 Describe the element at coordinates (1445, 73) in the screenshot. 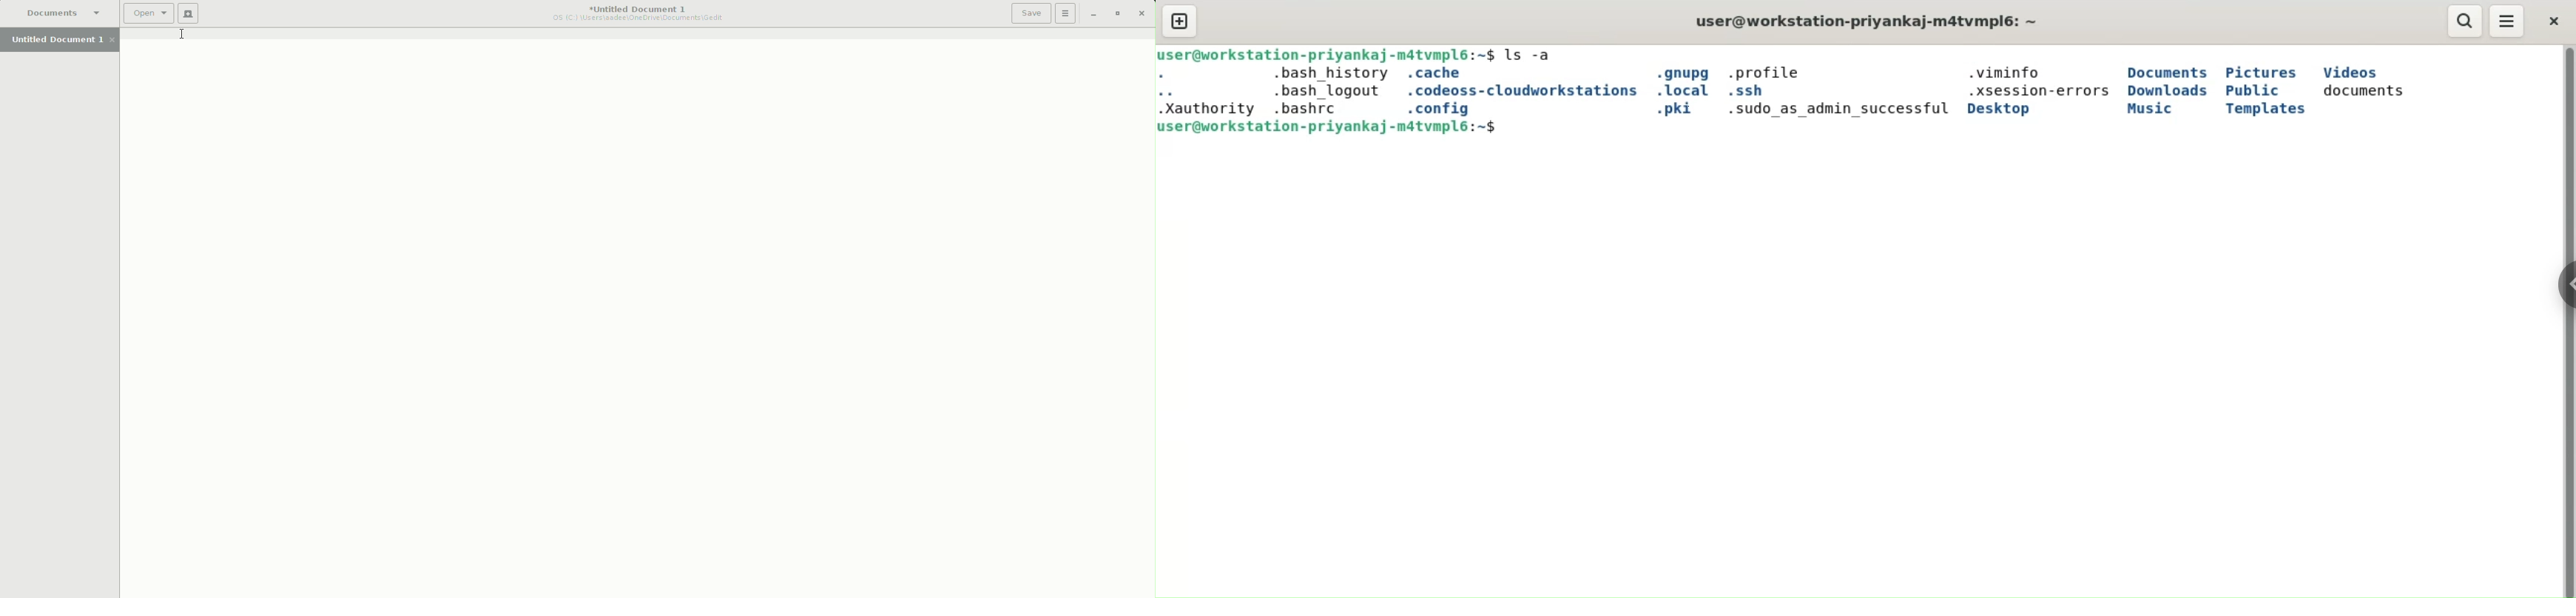

I see `.cache` at that location.